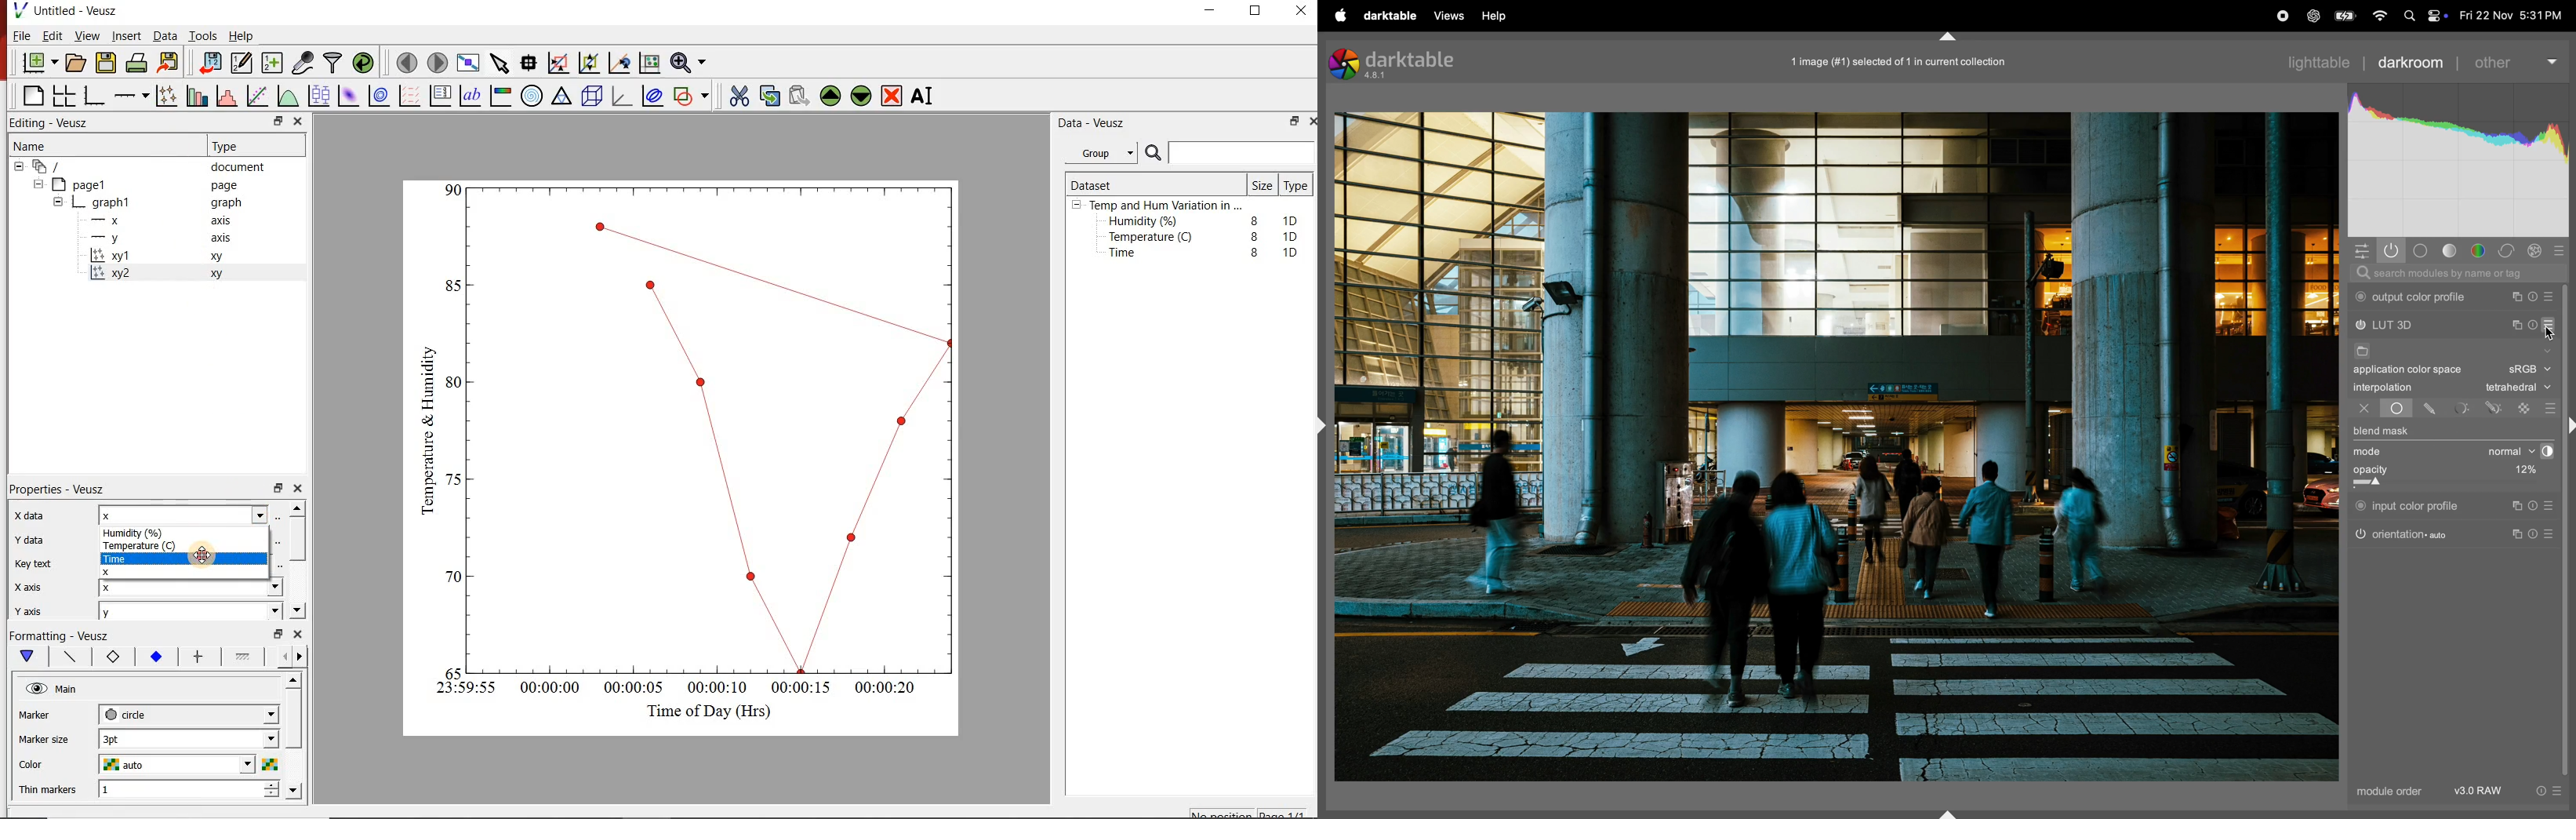 This screenshot has height=840, width=2576. Describe the element at coordinates (2387, 408) in the screenshot. I see `uniformly` at that location.